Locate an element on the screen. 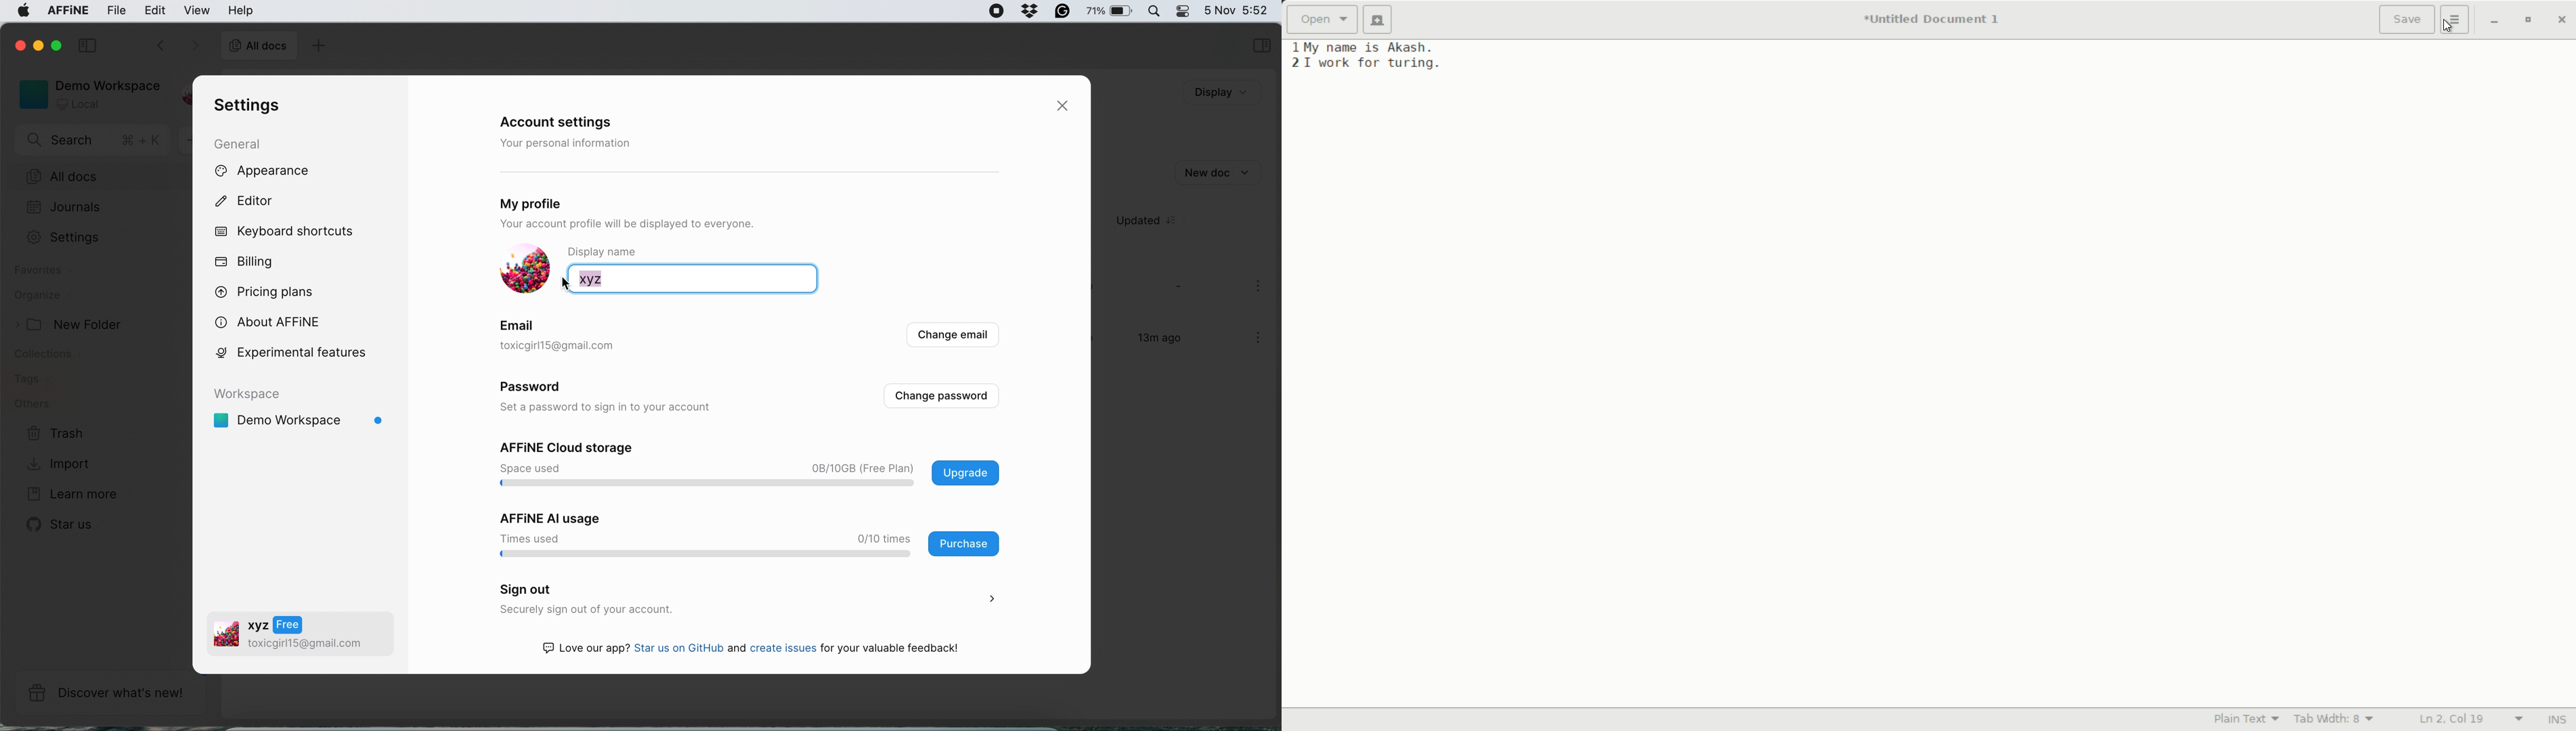 This screenshot has height=756, width=2576. appearance is located at coordinates (279, 172).